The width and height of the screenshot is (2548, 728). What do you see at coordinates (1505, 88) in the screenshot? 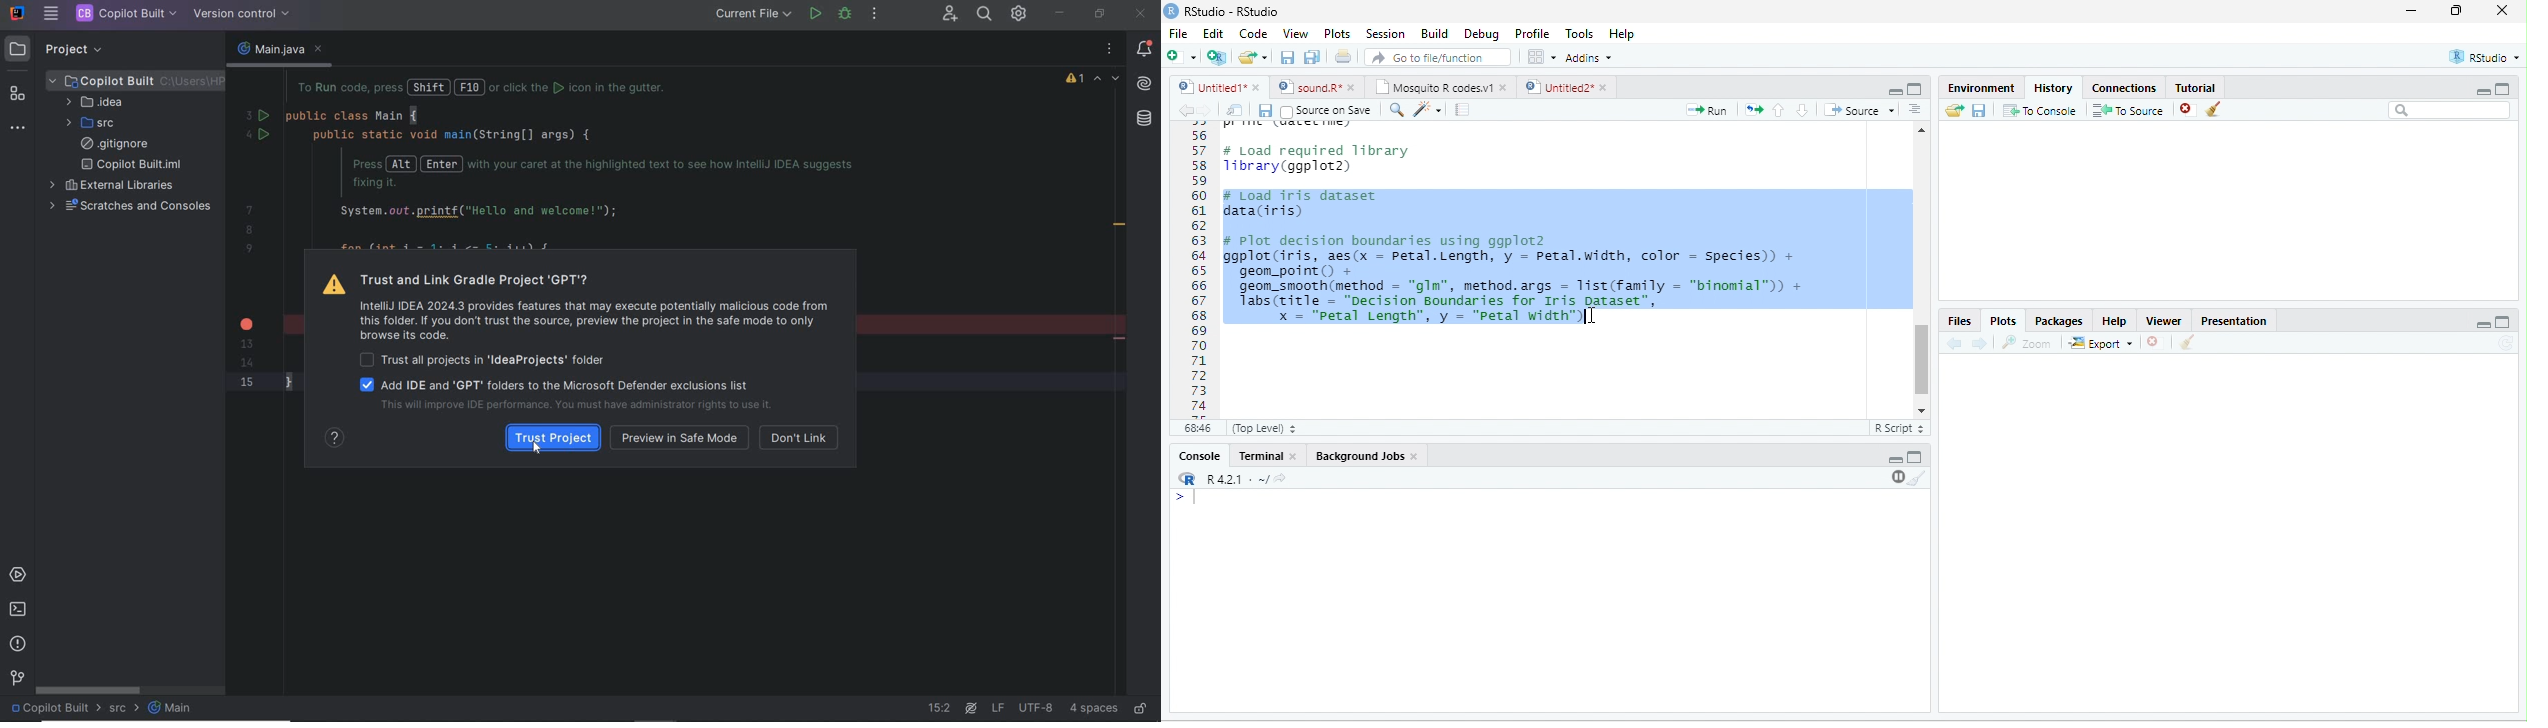
I see `close` at bounding box center [1505, 88].